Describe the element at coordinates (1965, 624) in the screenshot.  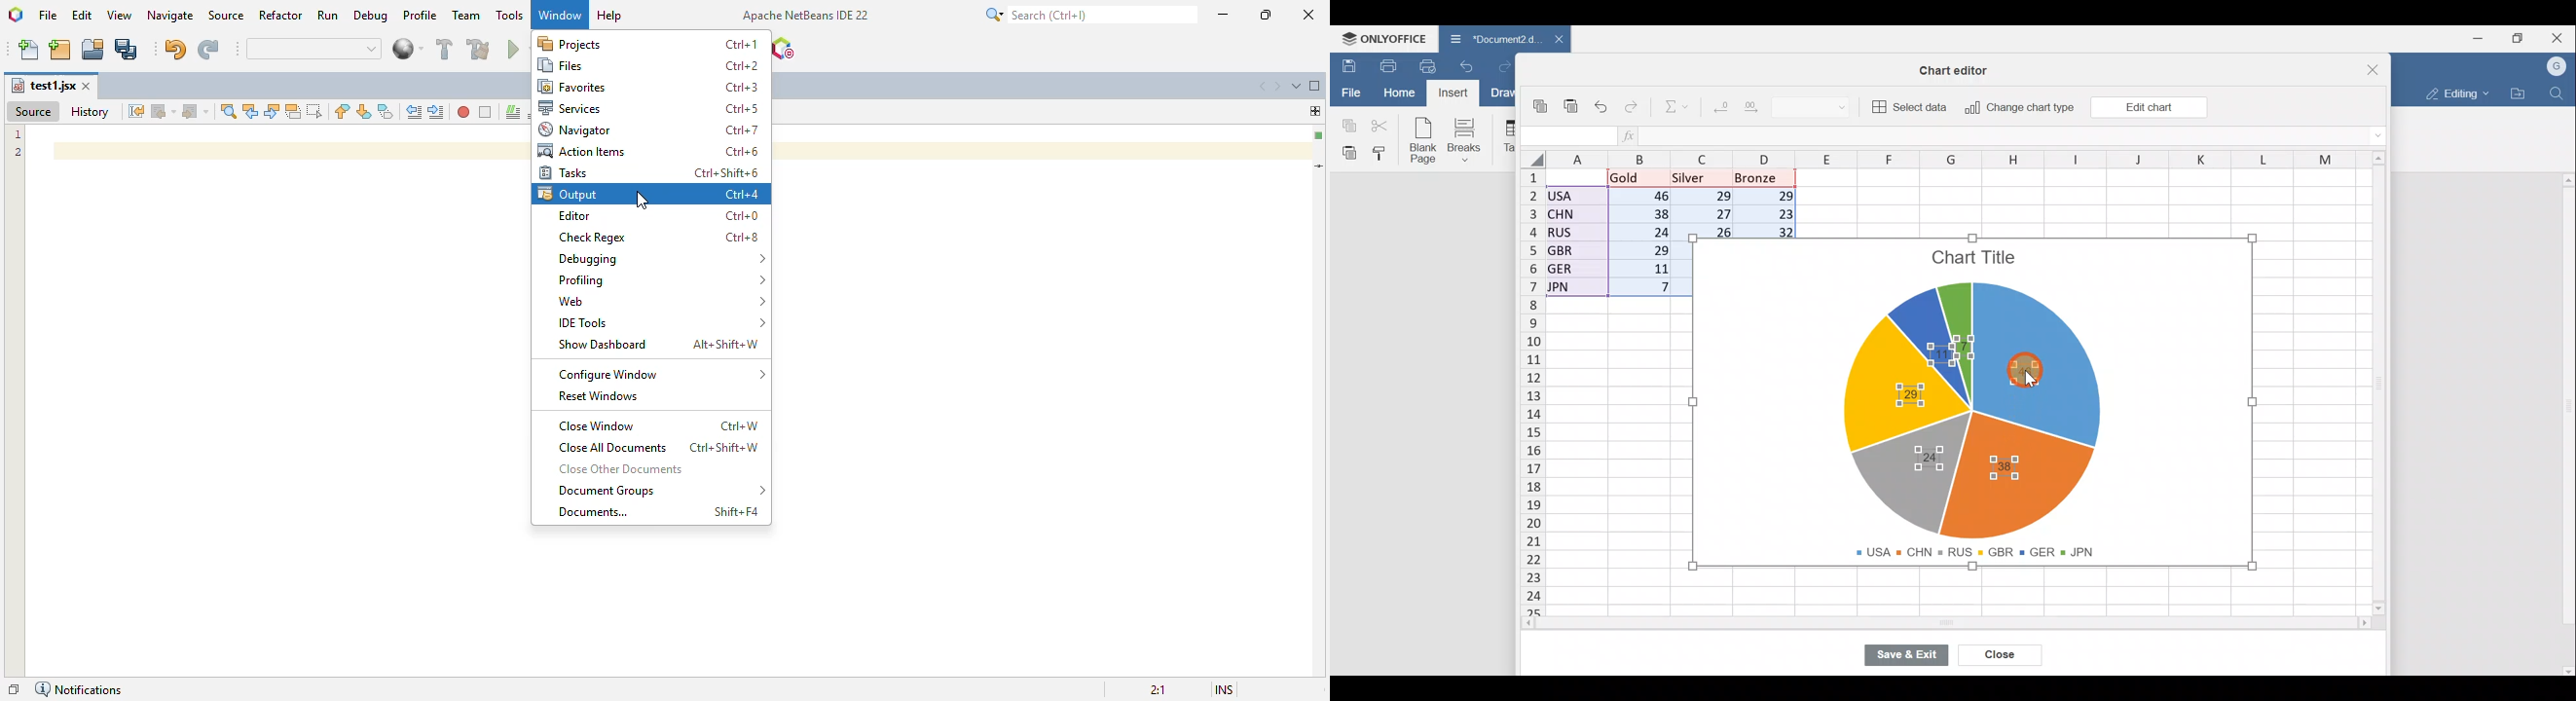
I see `Scroll bar` at that location.